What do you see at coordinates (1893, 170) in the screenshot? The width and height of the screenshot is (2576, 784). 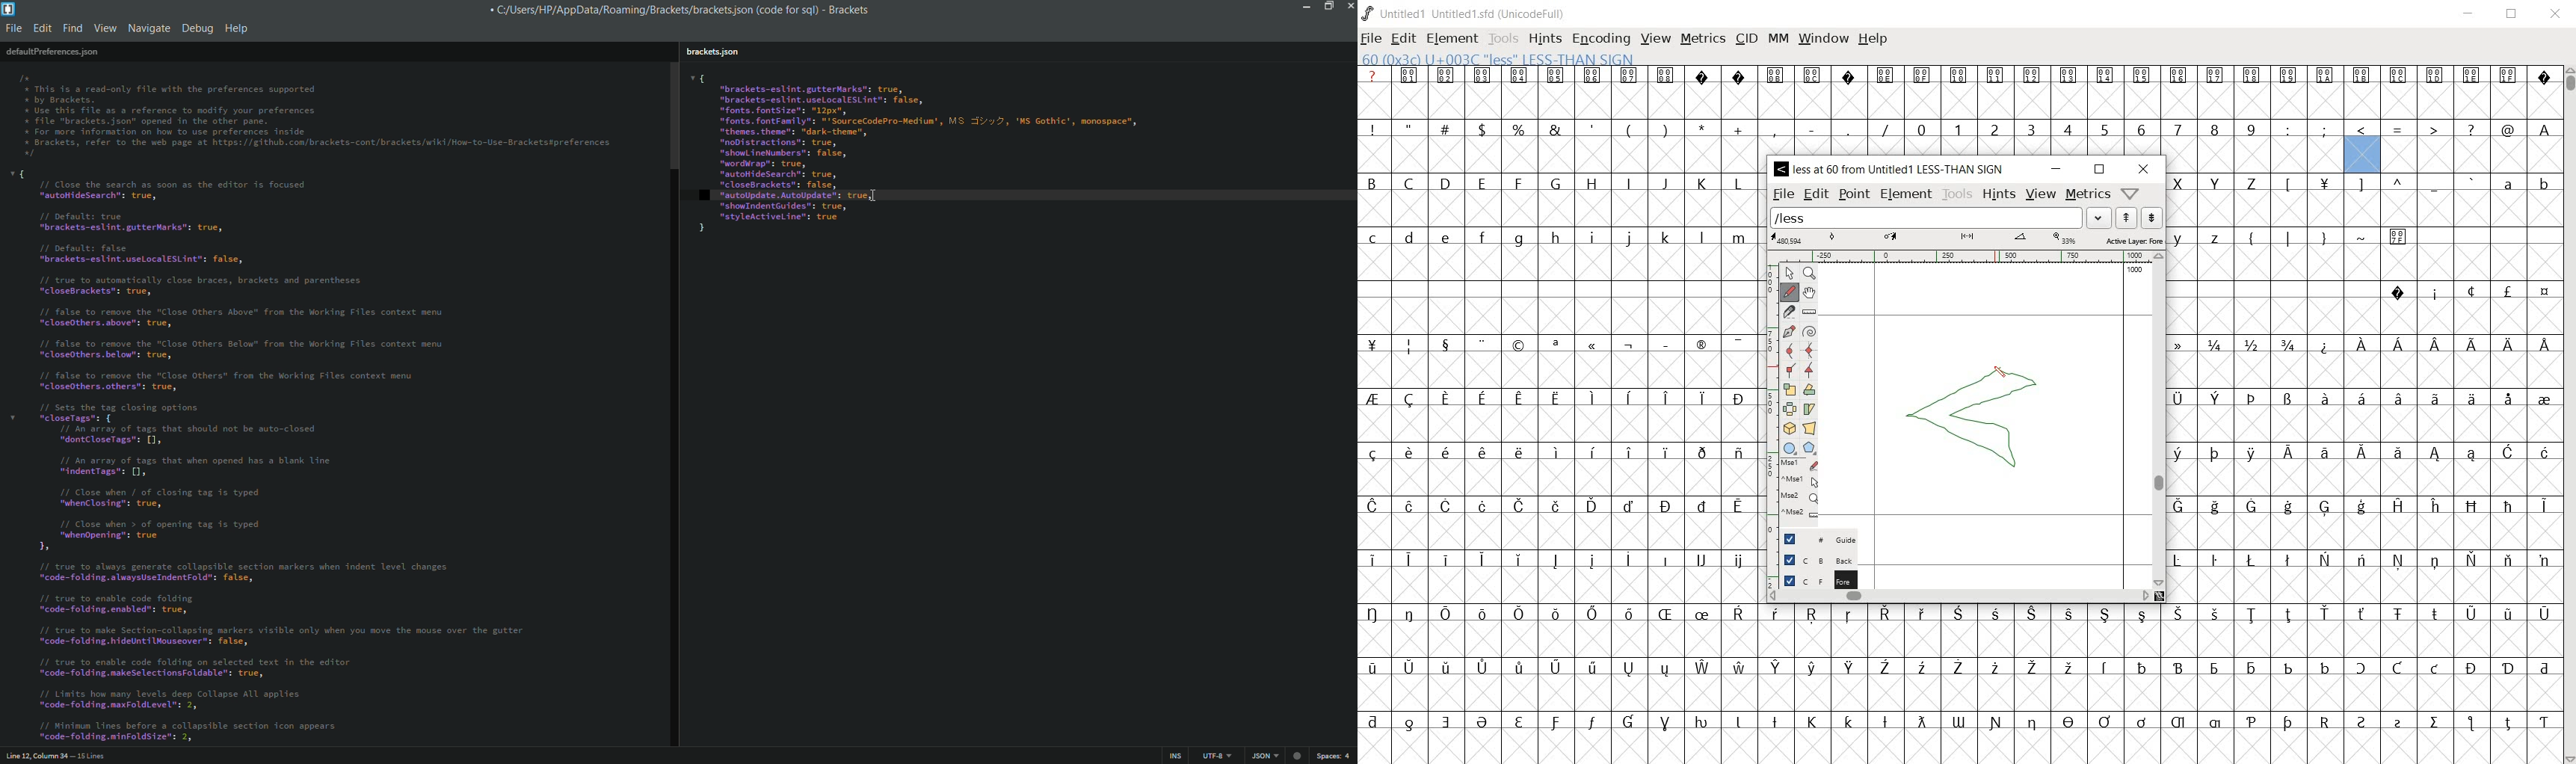 I see `< less at 60 from Untitled1 LESS-THAN SIGN` at bounding box center [1893, 170].